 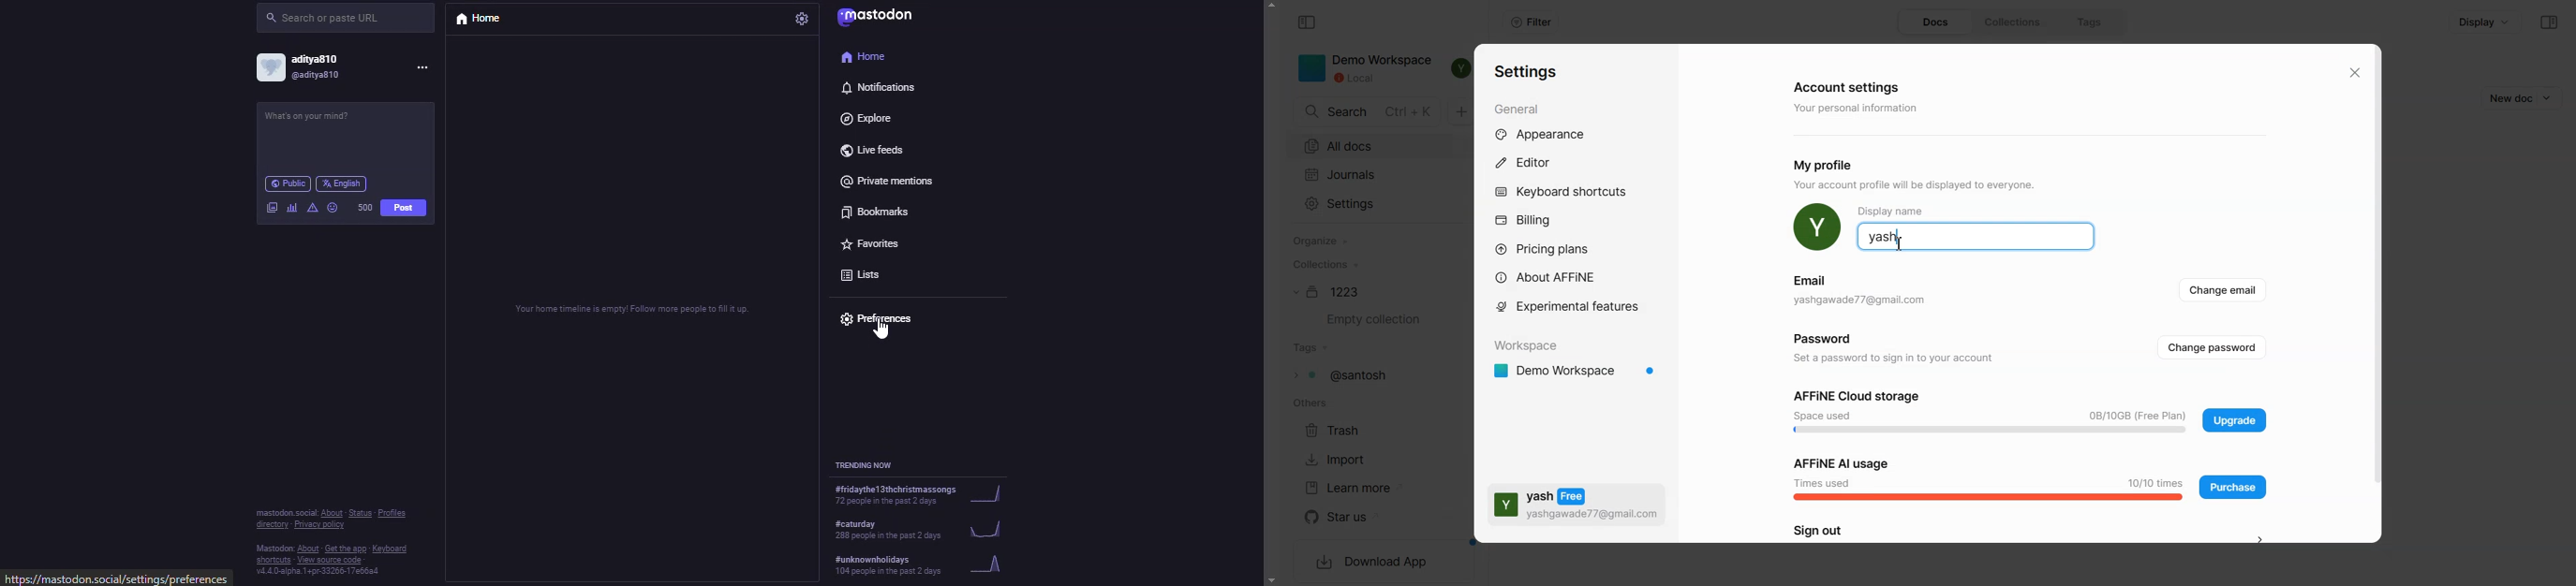 I want to click on Settings, so click(x=1369, y=205).